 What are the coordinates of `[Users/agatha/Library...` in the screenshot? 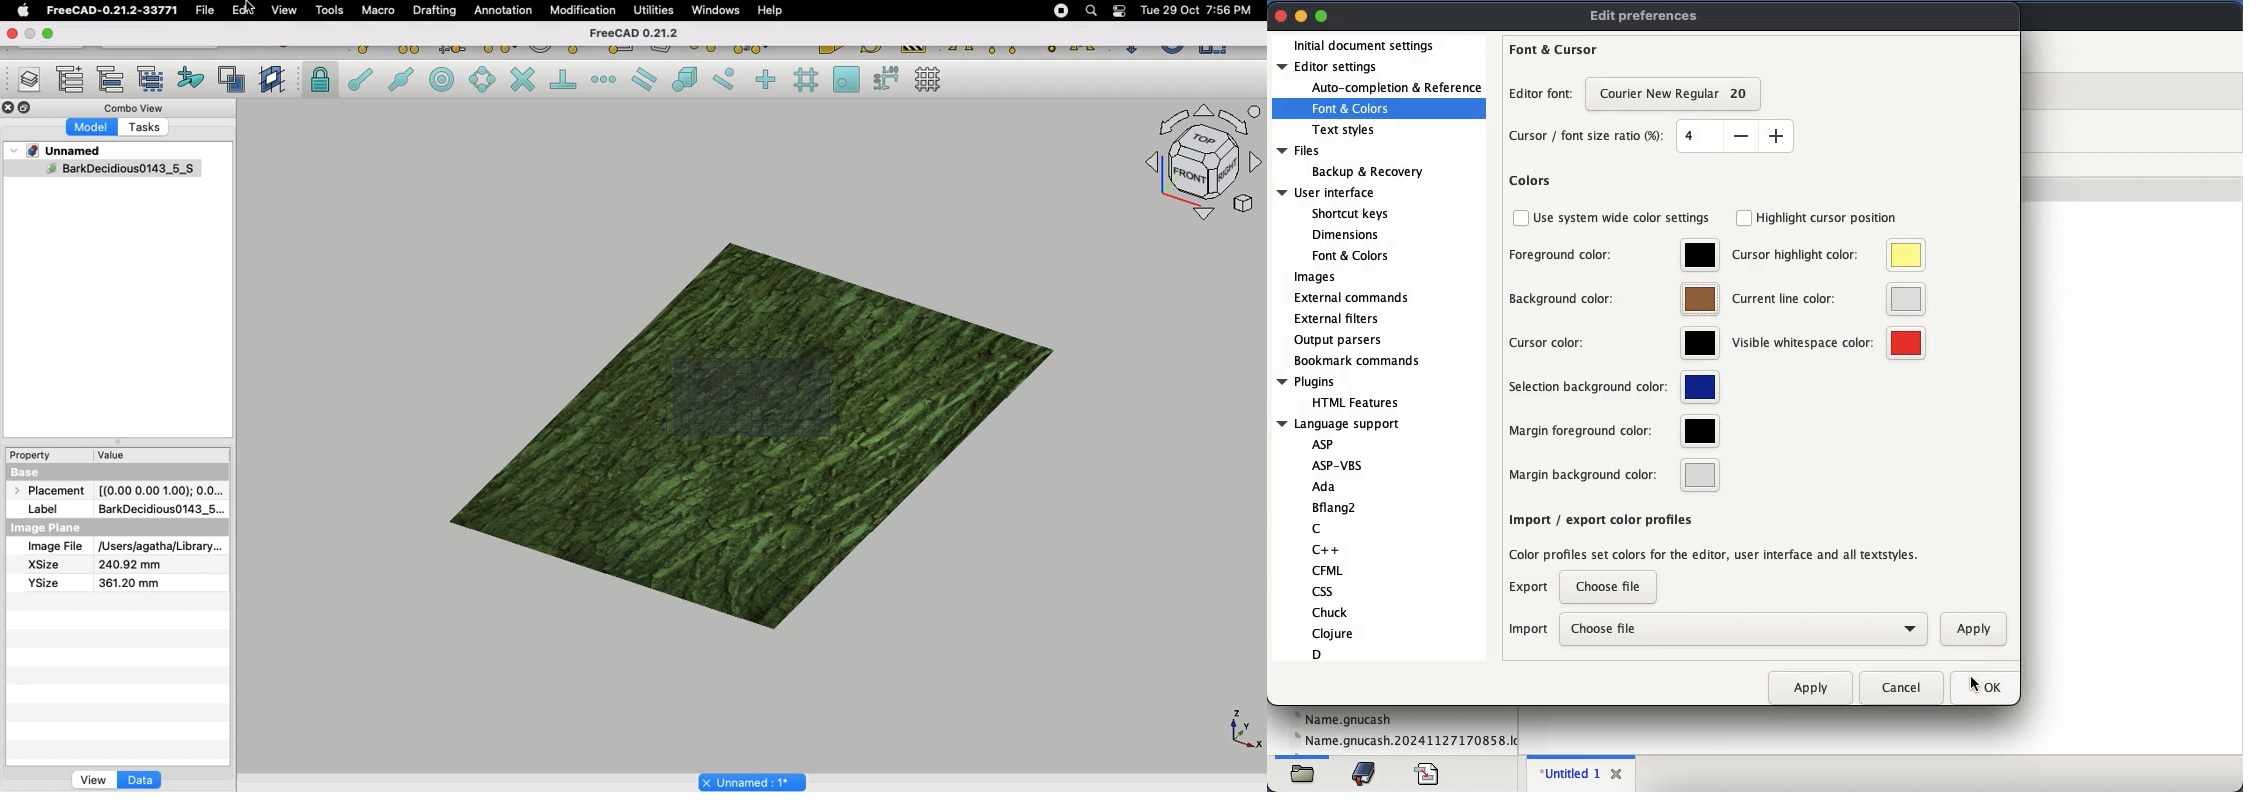 It's located at (157, 547).